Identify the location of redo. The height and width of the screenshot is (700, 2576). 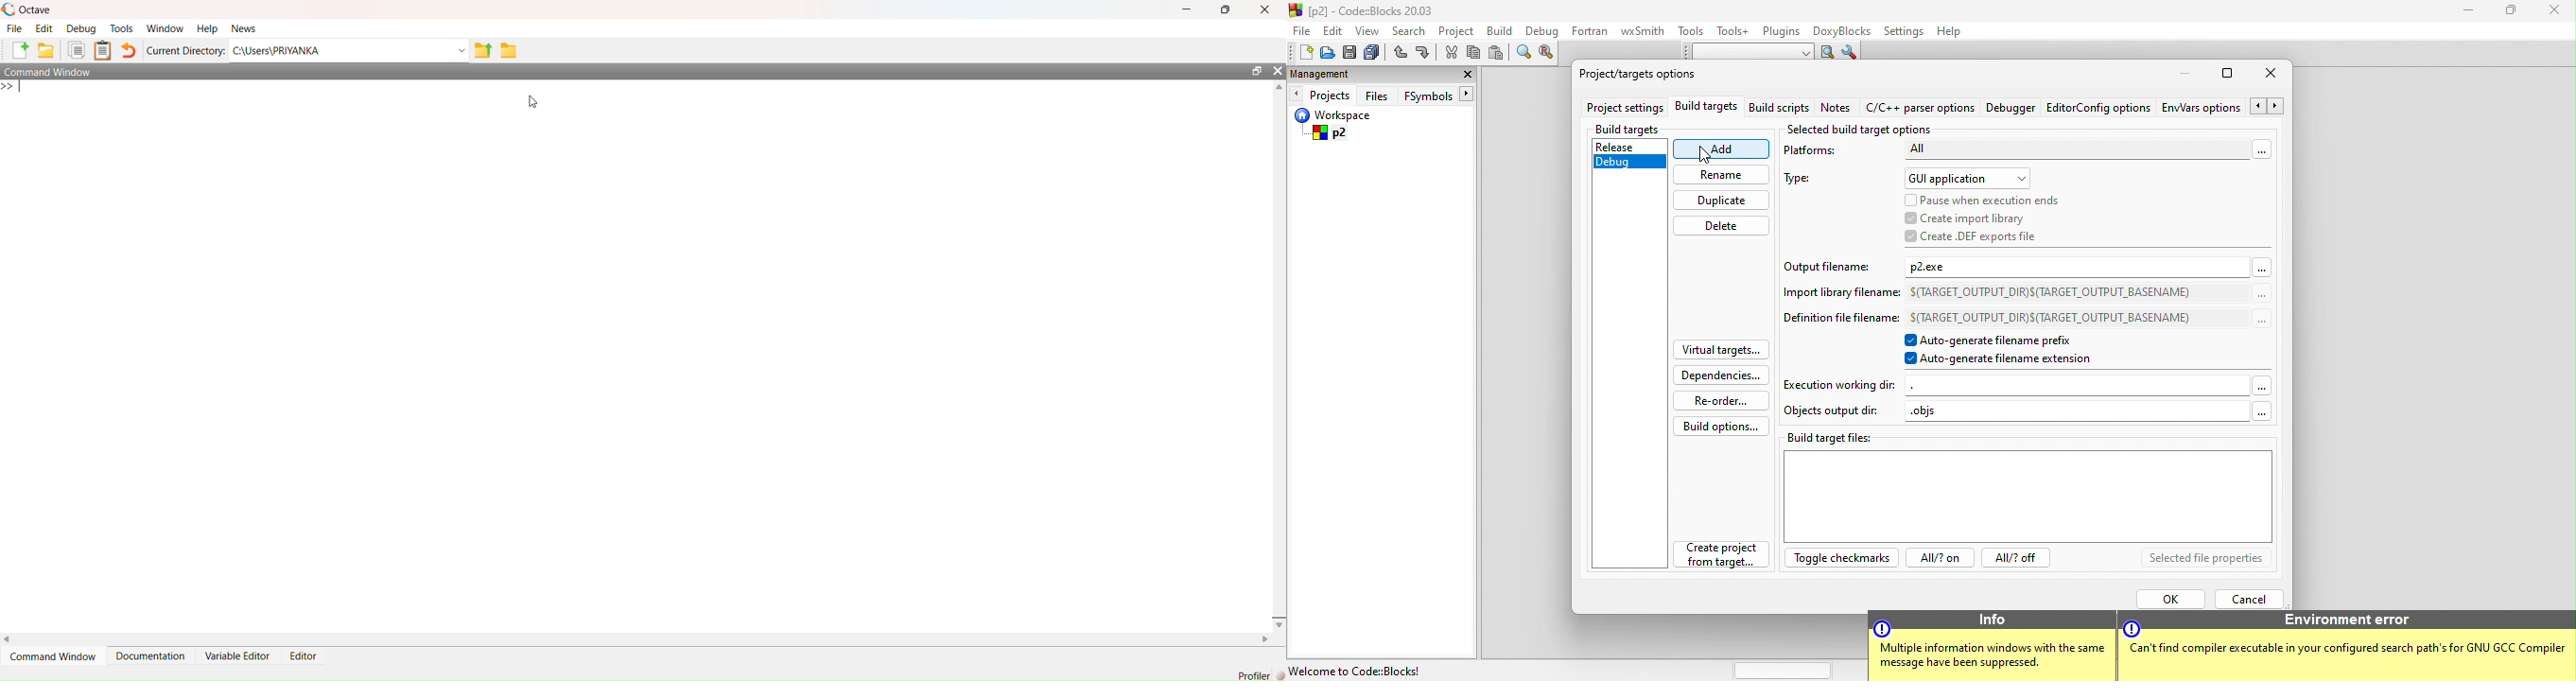
(1423, 54).